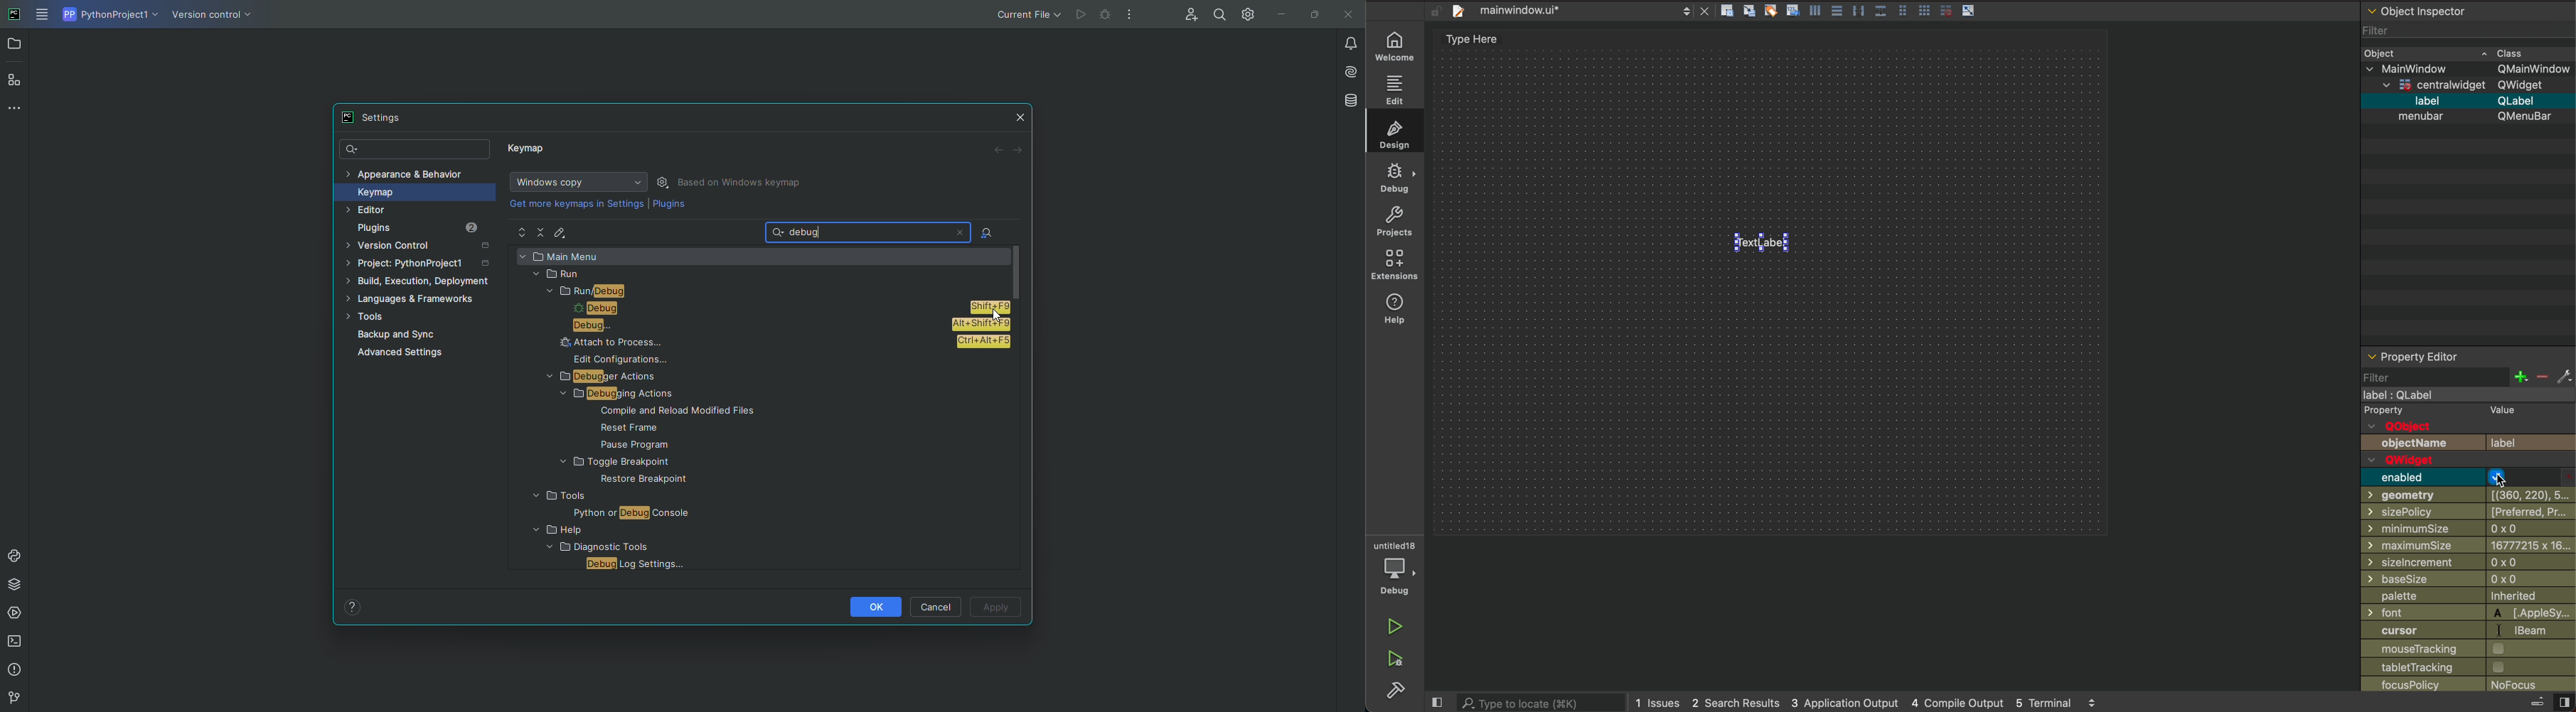 The height and width of the screenshot is (728, 2576). Describe the element at coordinates (2503, 477) in the screenshot. I see `check box` at that location.